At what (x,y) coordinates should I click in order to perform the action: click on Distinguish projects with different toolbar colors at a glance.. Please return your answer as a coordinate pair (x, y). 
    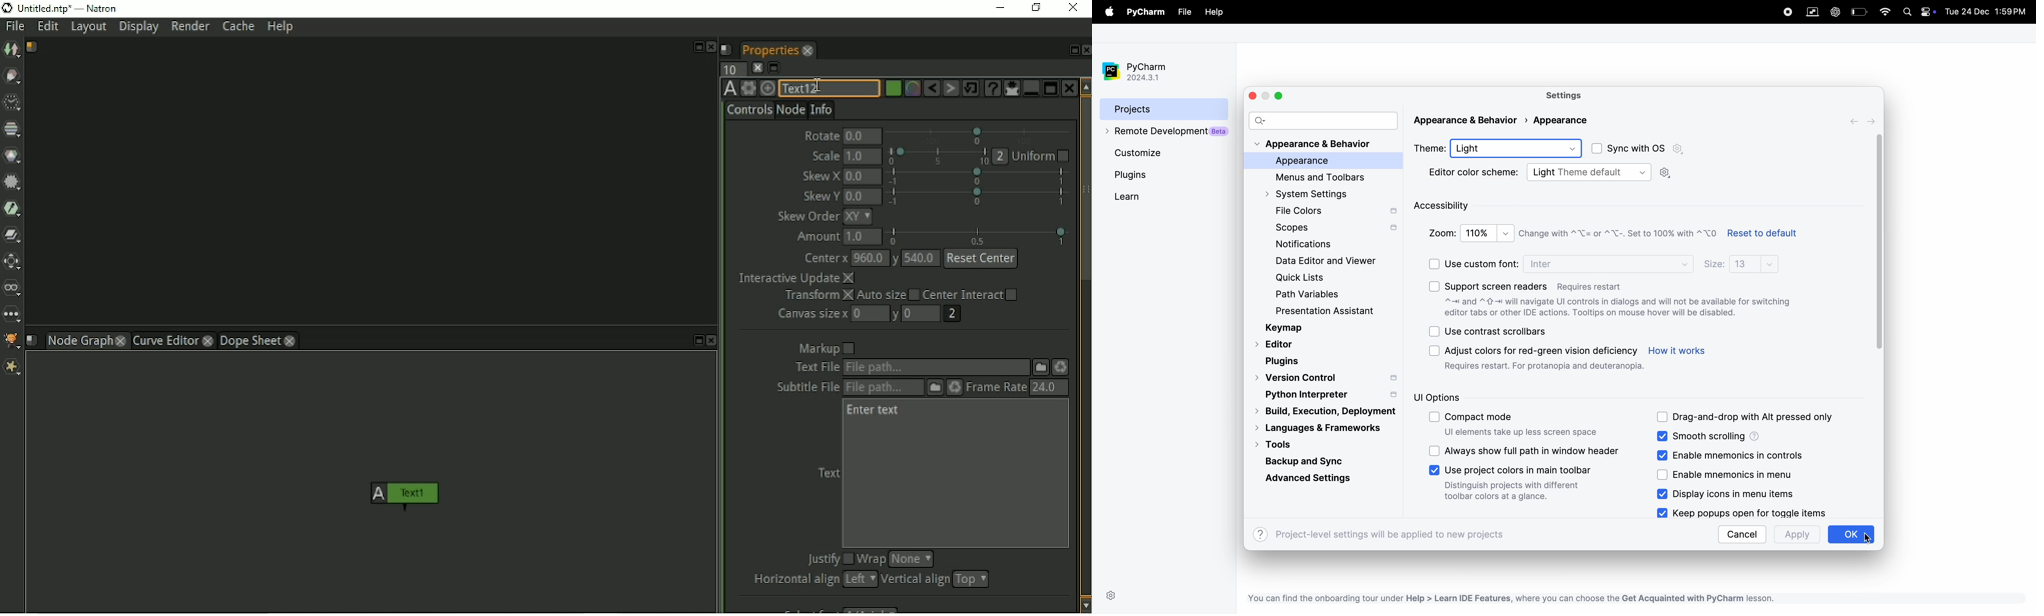
    Looking at the image, I should click on (1509, 493).